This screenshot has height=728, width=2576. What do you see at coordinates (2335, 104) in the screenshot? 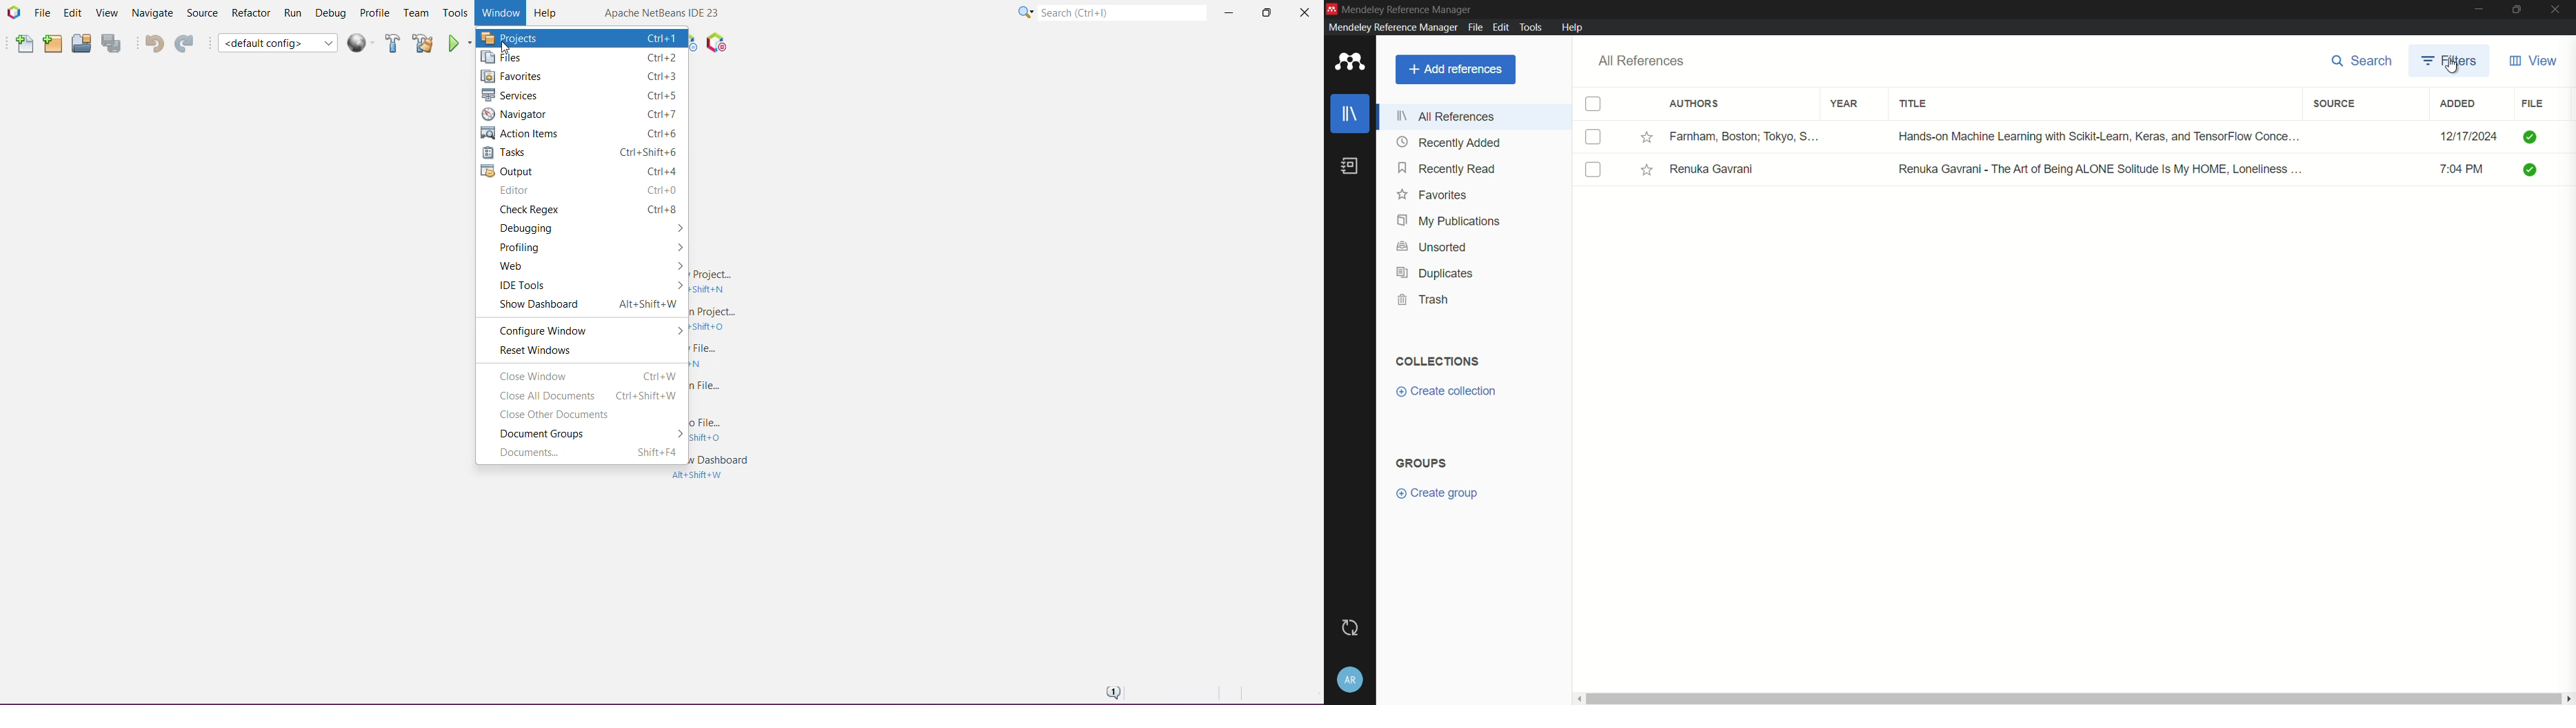
I see `source` at bounding box center [2335, 104].